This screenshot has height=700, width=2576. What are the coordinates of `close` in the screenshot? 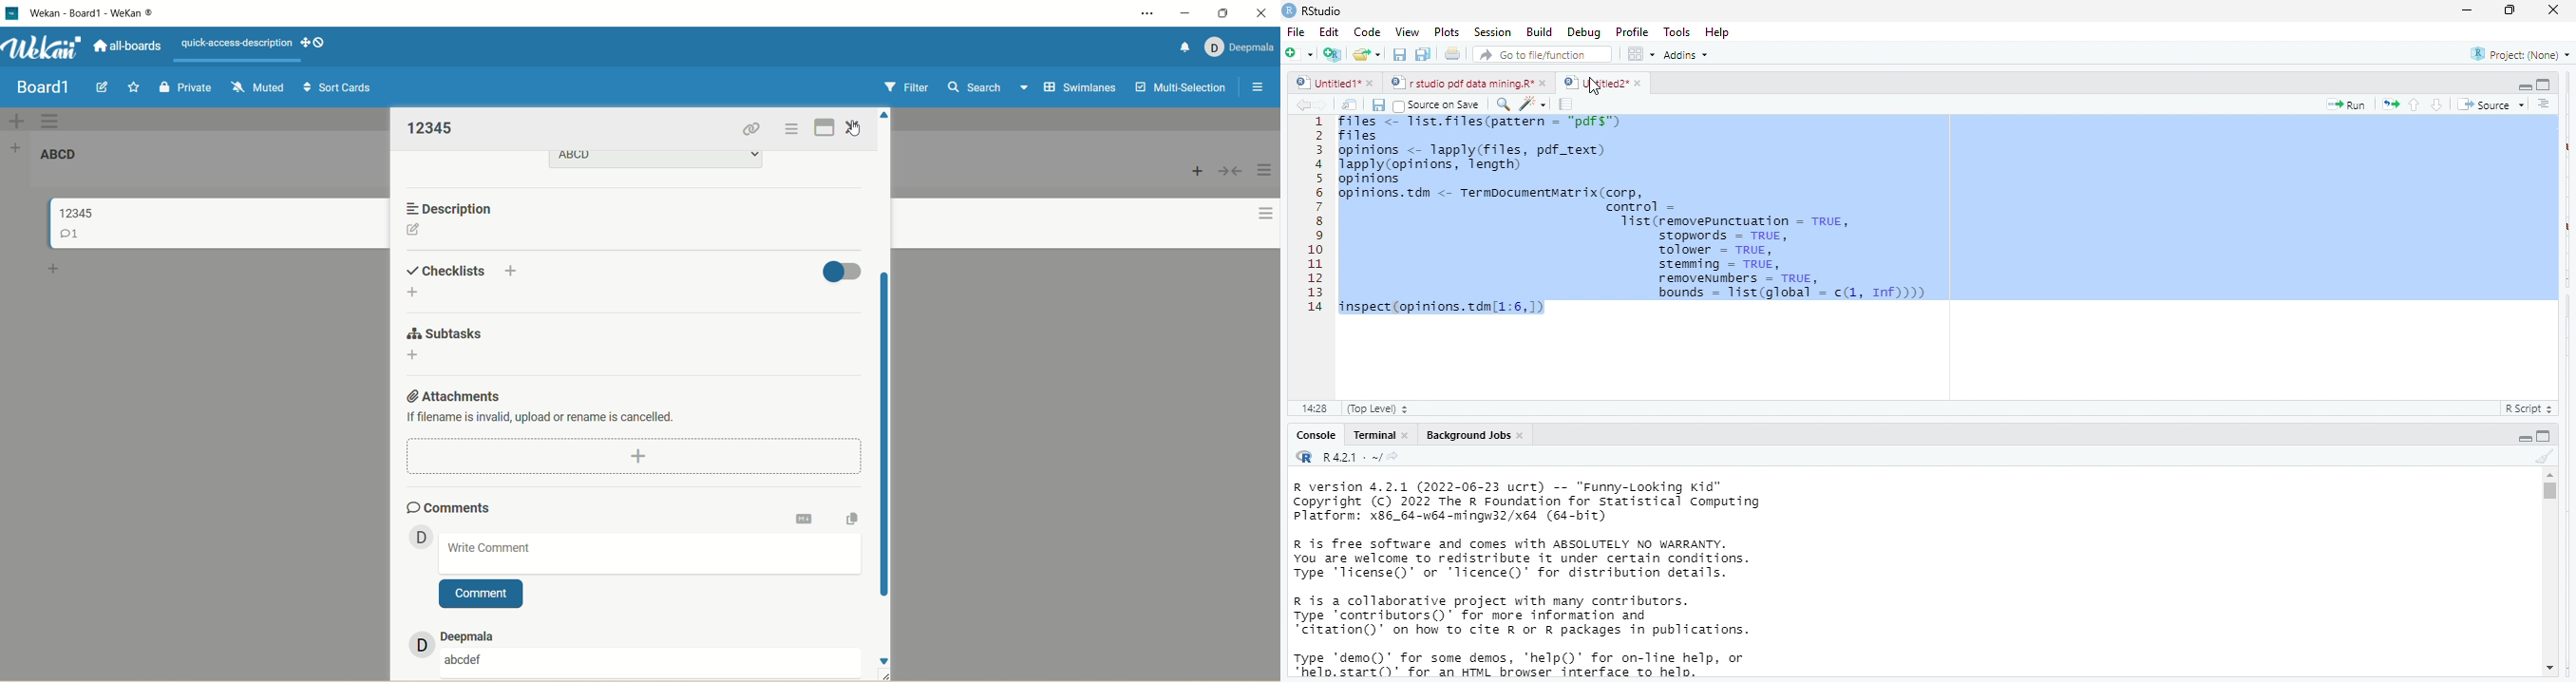 It's located at (1373, 85).